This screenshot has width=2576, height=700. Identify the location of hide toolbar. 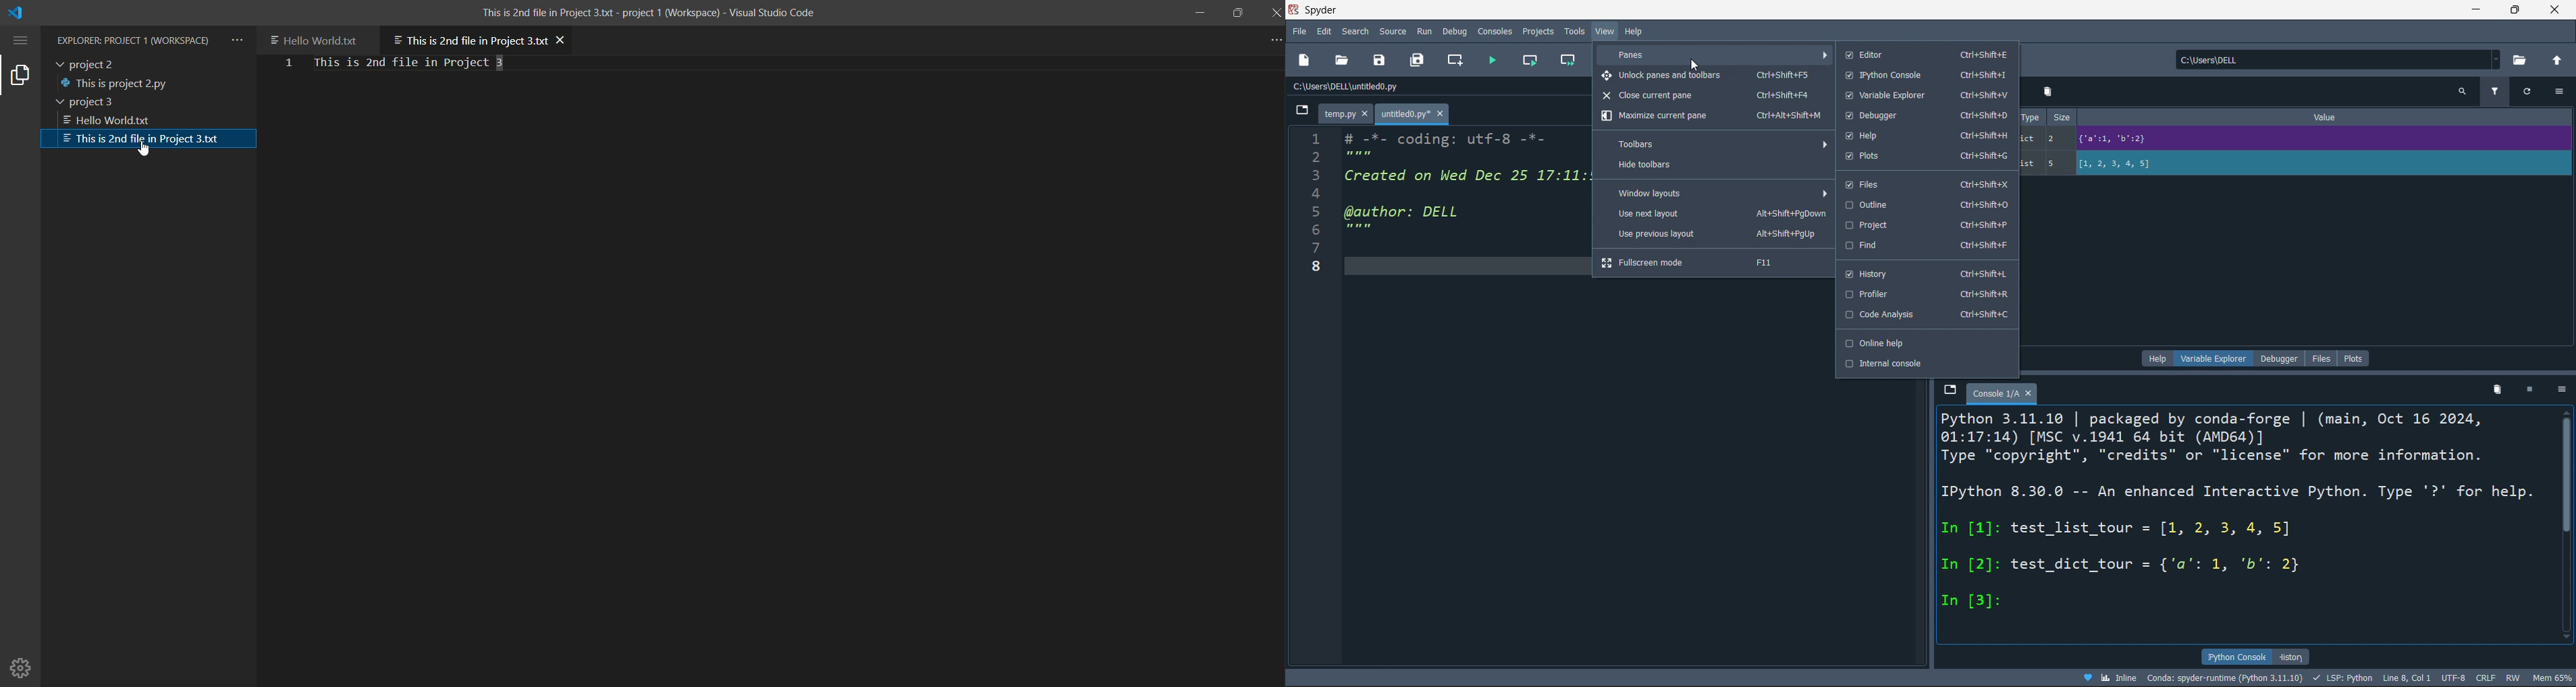
(1714, 165).